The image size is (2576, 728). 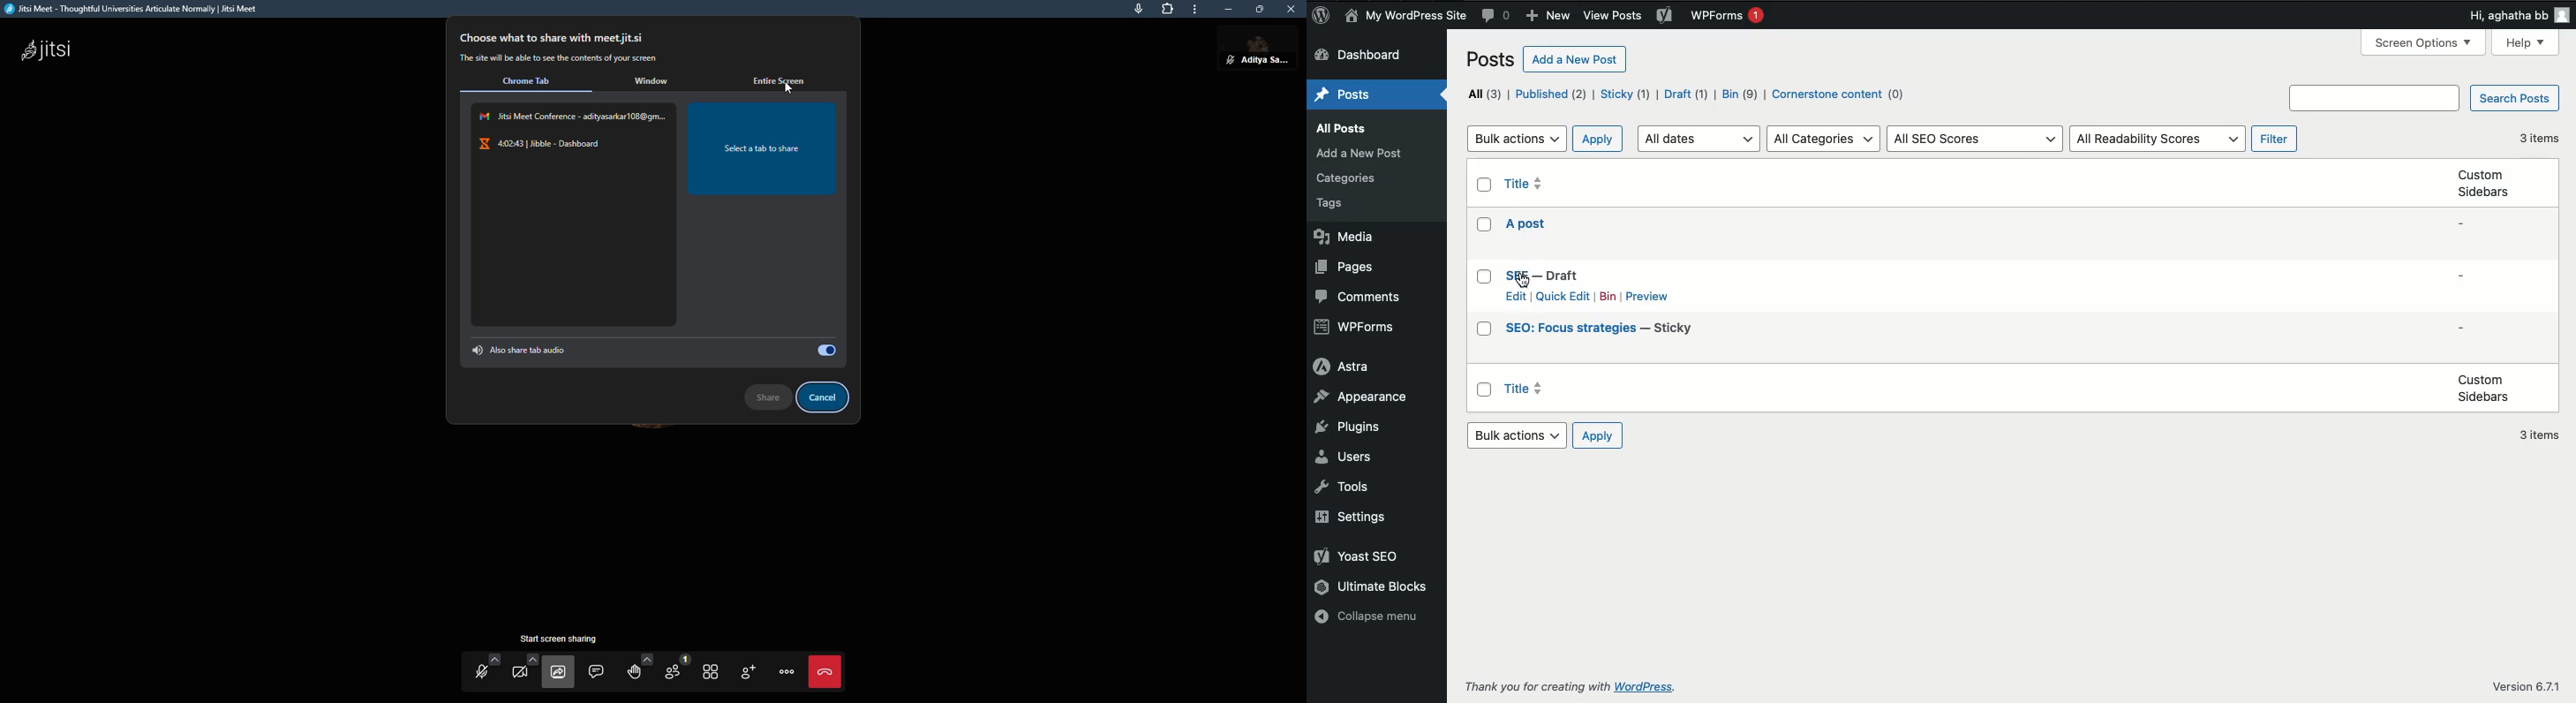 What do you see at coordinates (1741, 94) in the screenshot?
I see `Bin` at bounding box center [1741, 94].